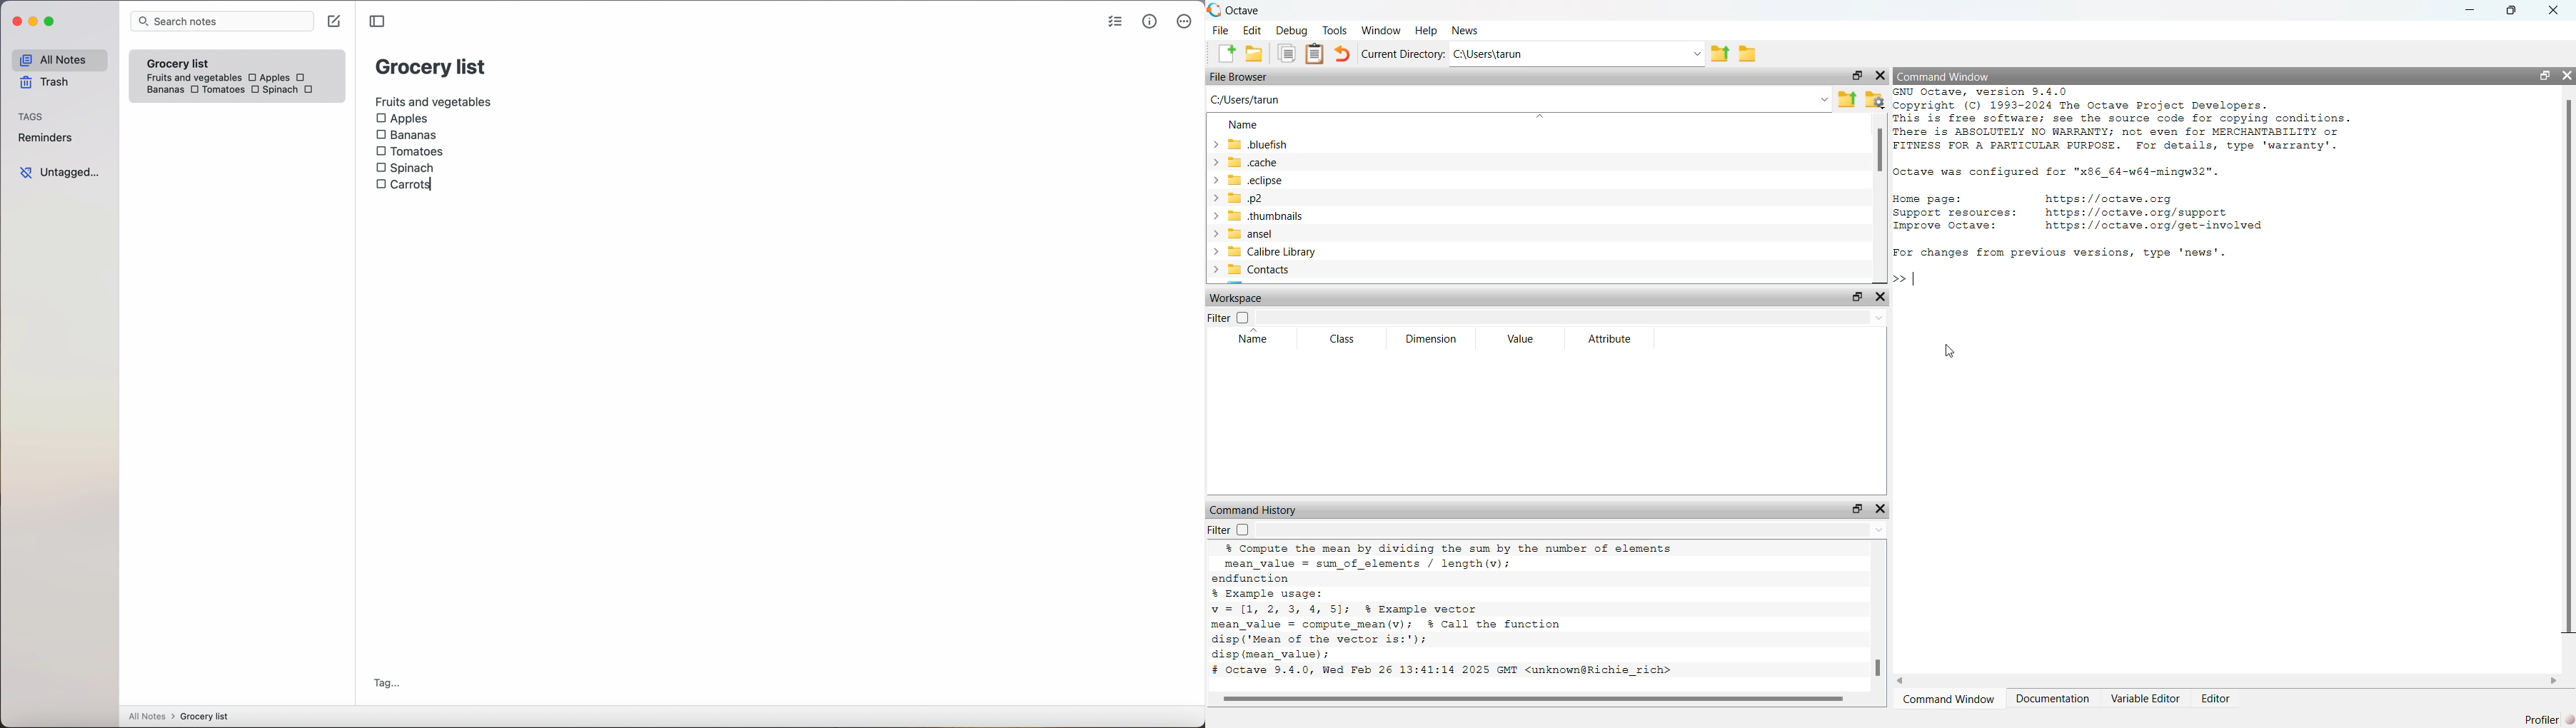 The height and width of the screenshot is (728, 2576). What do you see at coordinates (1215, 206) in the screenshot?
I see `expand/collapse` at bounding box center [1215, 206].